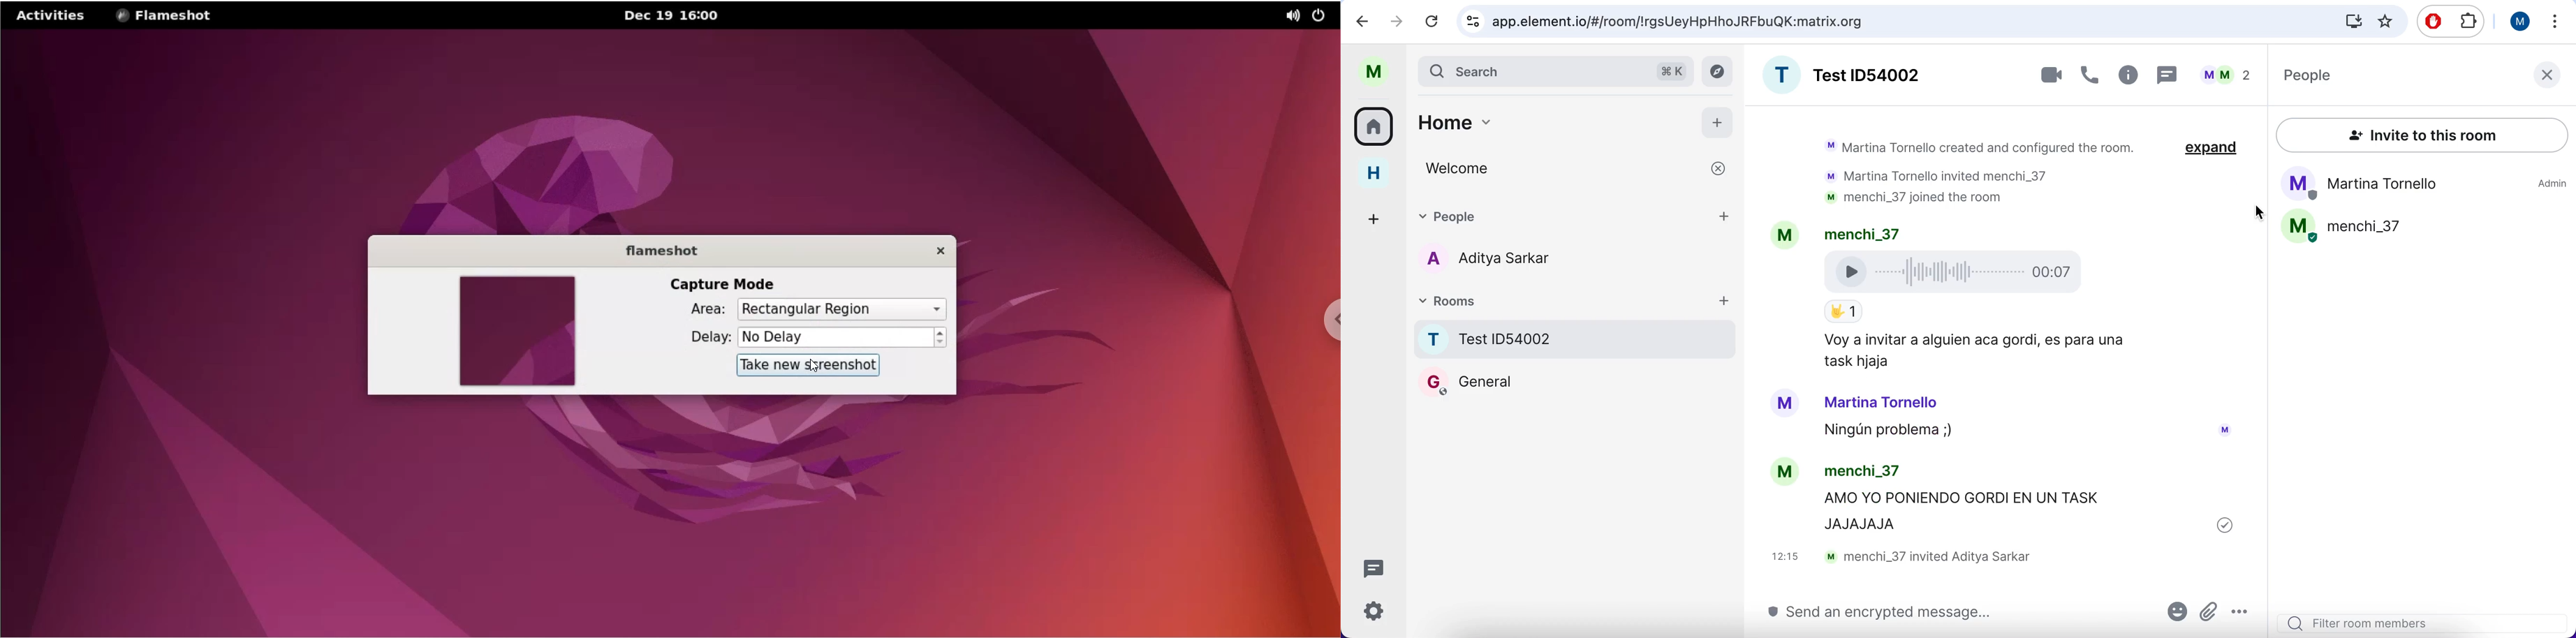 This screenshot has height=644, width=2576. What do you see at coordinates (1728, 211) in the screenshot?
I see `add` at bounding box center [1728, 211].